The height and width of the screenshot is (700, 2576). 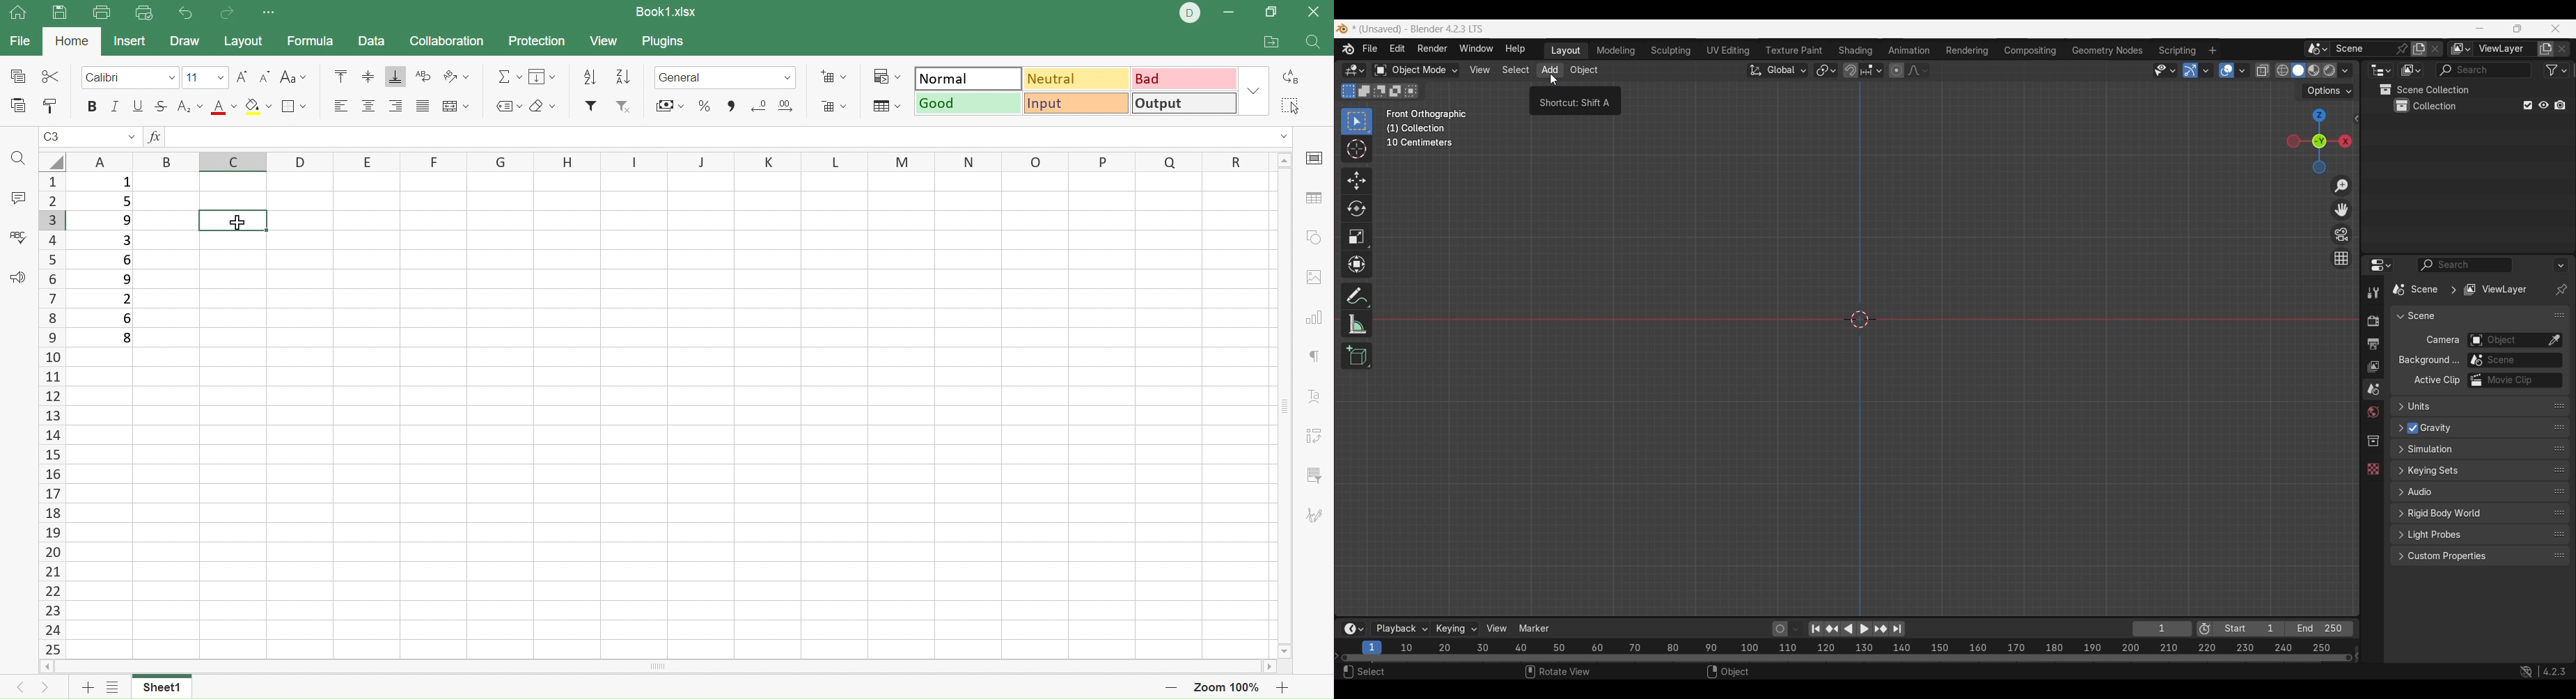 What do you see at coordinates (883, 106) in the screenshot?
I see `Format as table template` at bounding box center [883, 106].